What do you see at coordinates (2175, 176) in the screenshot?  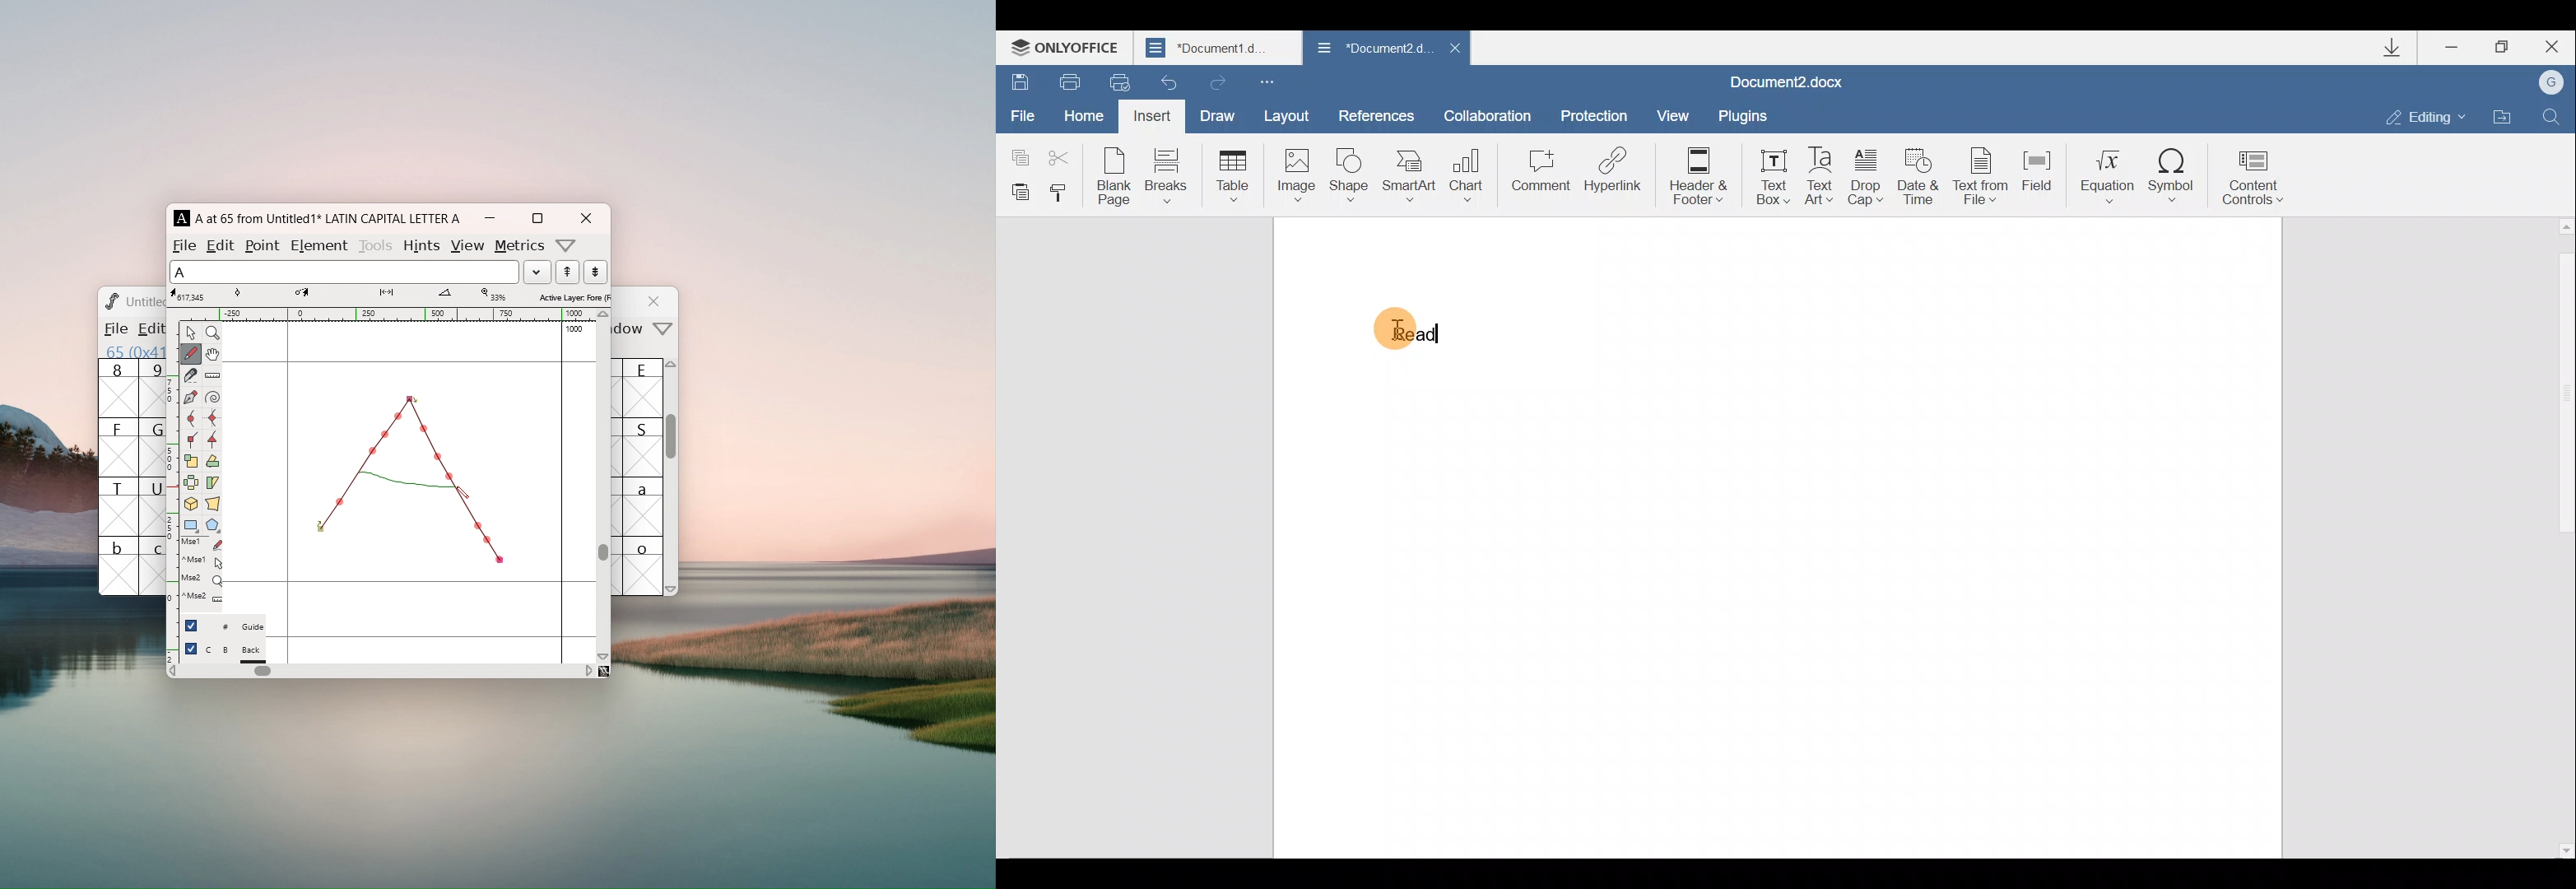 I see `Symbol` at bounding box center [2175, 176].